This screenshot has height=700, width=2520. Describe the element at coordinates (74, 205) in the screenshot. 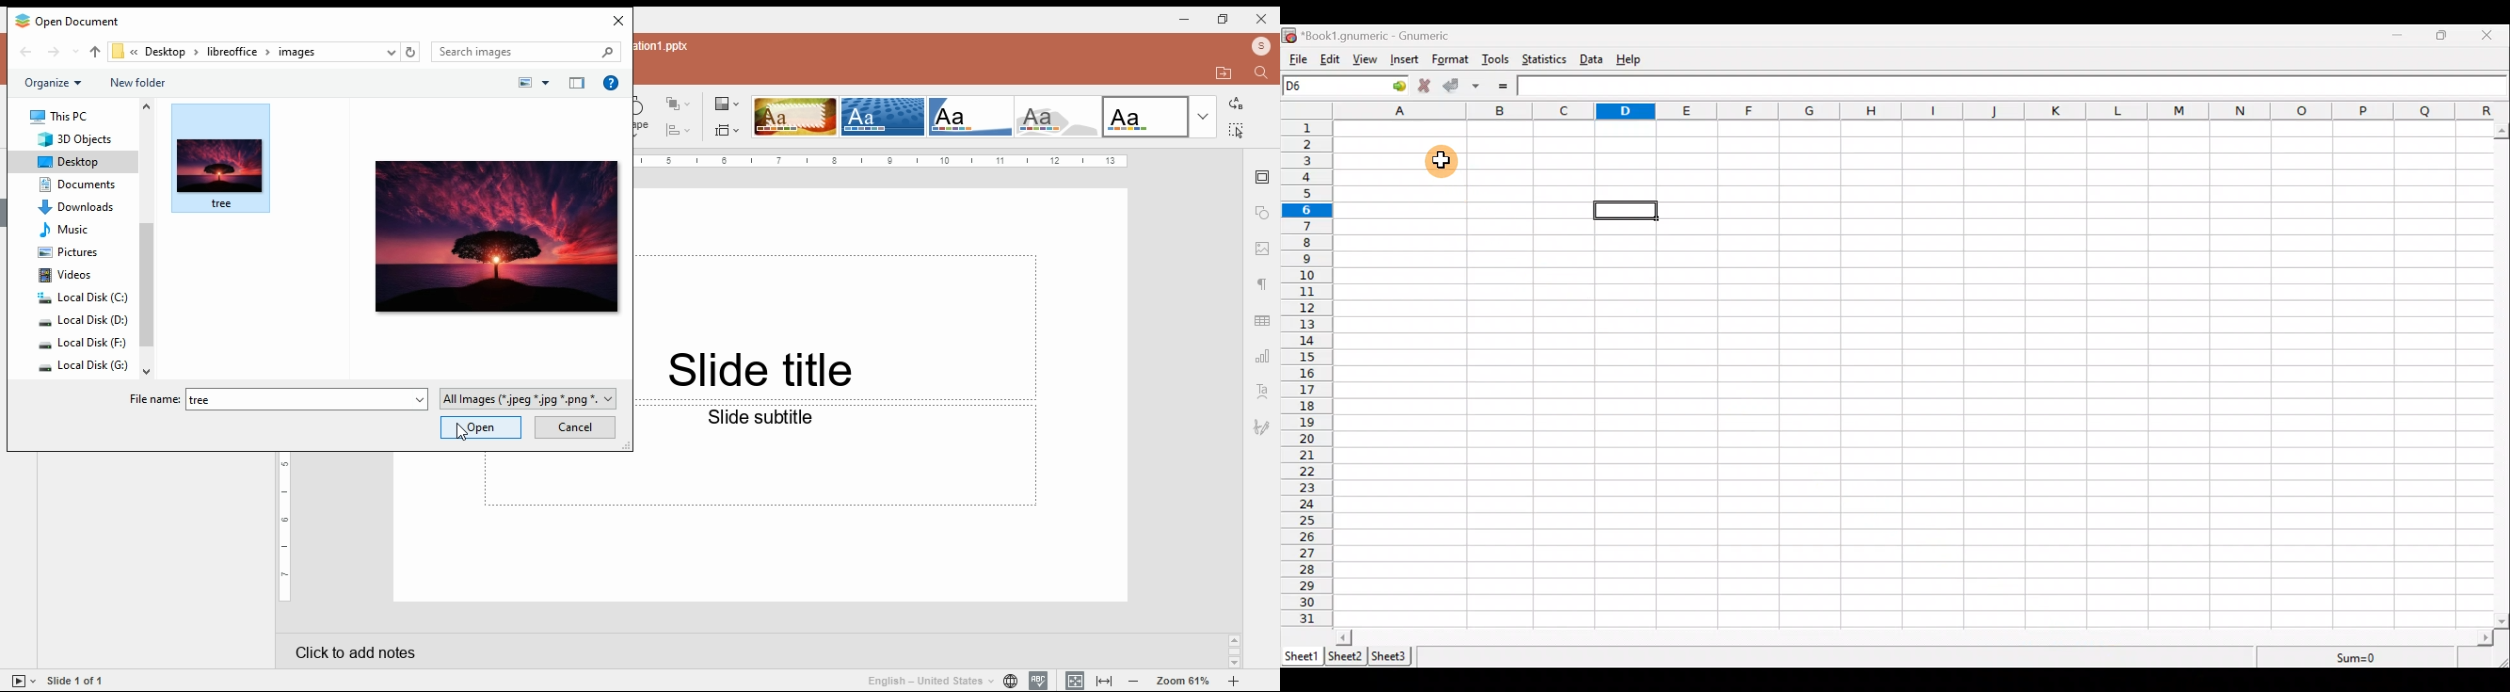

I see `downloads` at that location.